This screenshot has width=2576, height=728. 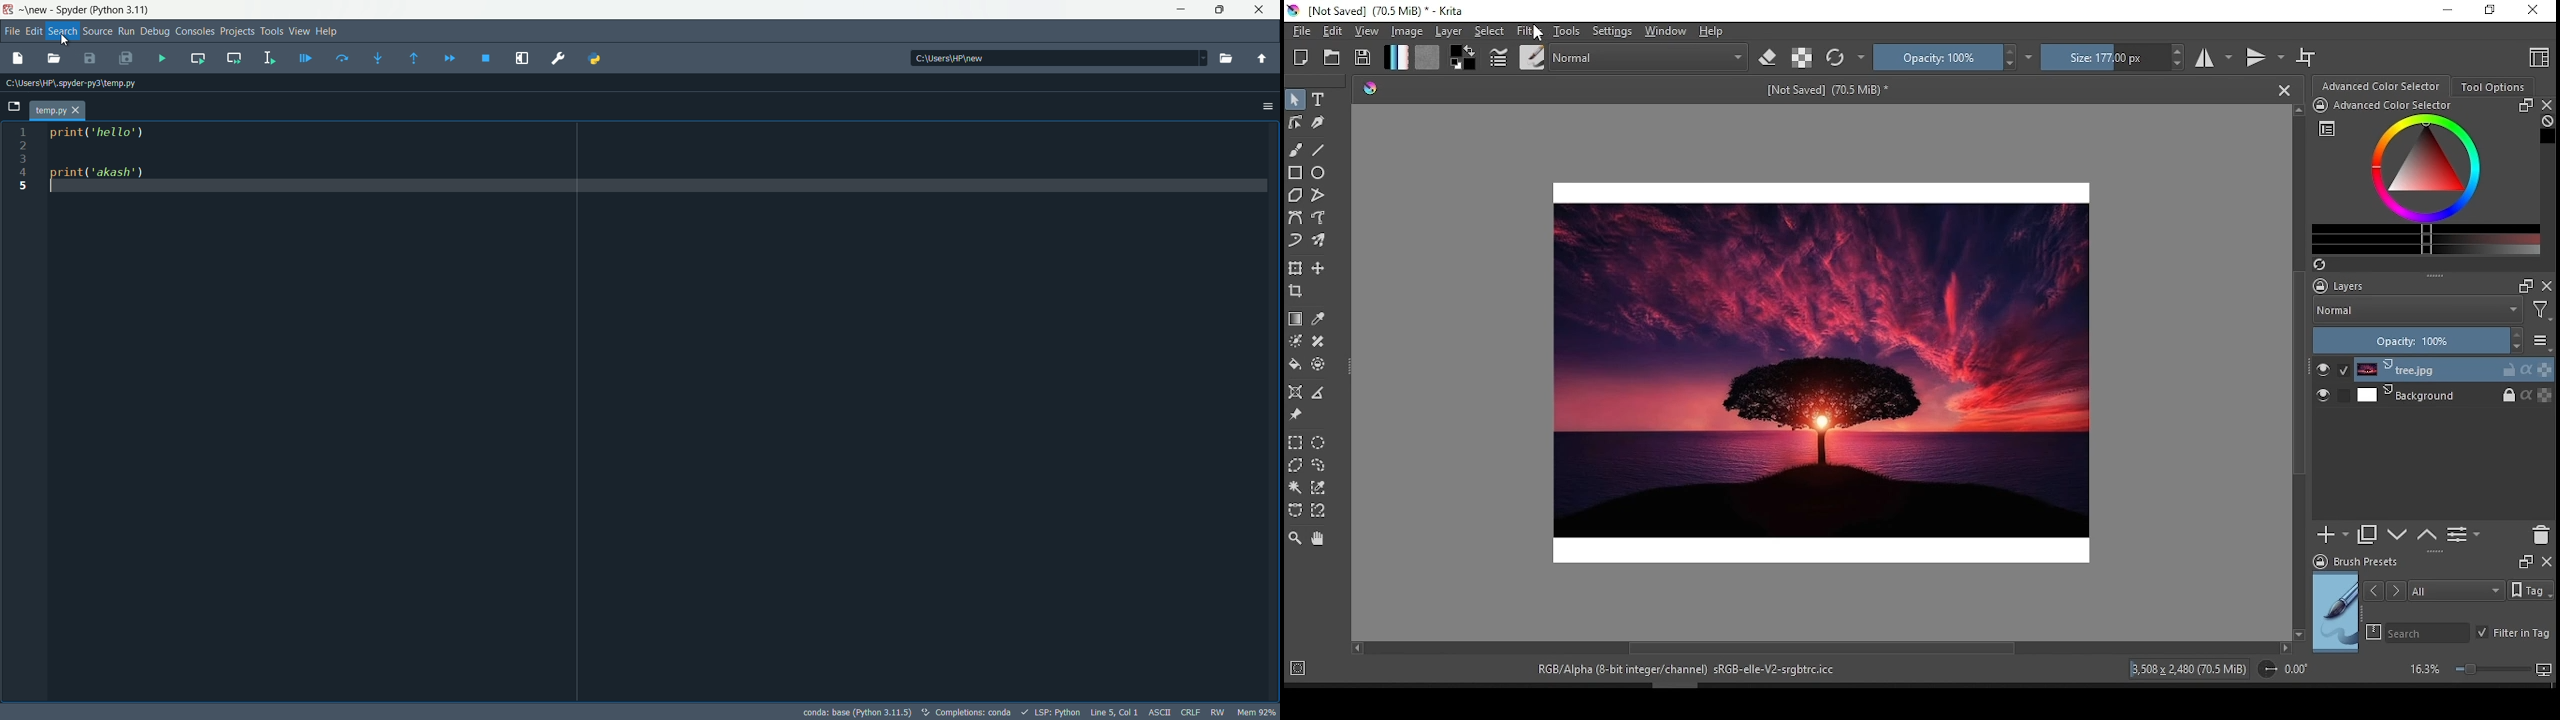 What do you see at coordinates (33, 30) in the screenshot?
I see `edit menu` at bounding box center [33, 30].